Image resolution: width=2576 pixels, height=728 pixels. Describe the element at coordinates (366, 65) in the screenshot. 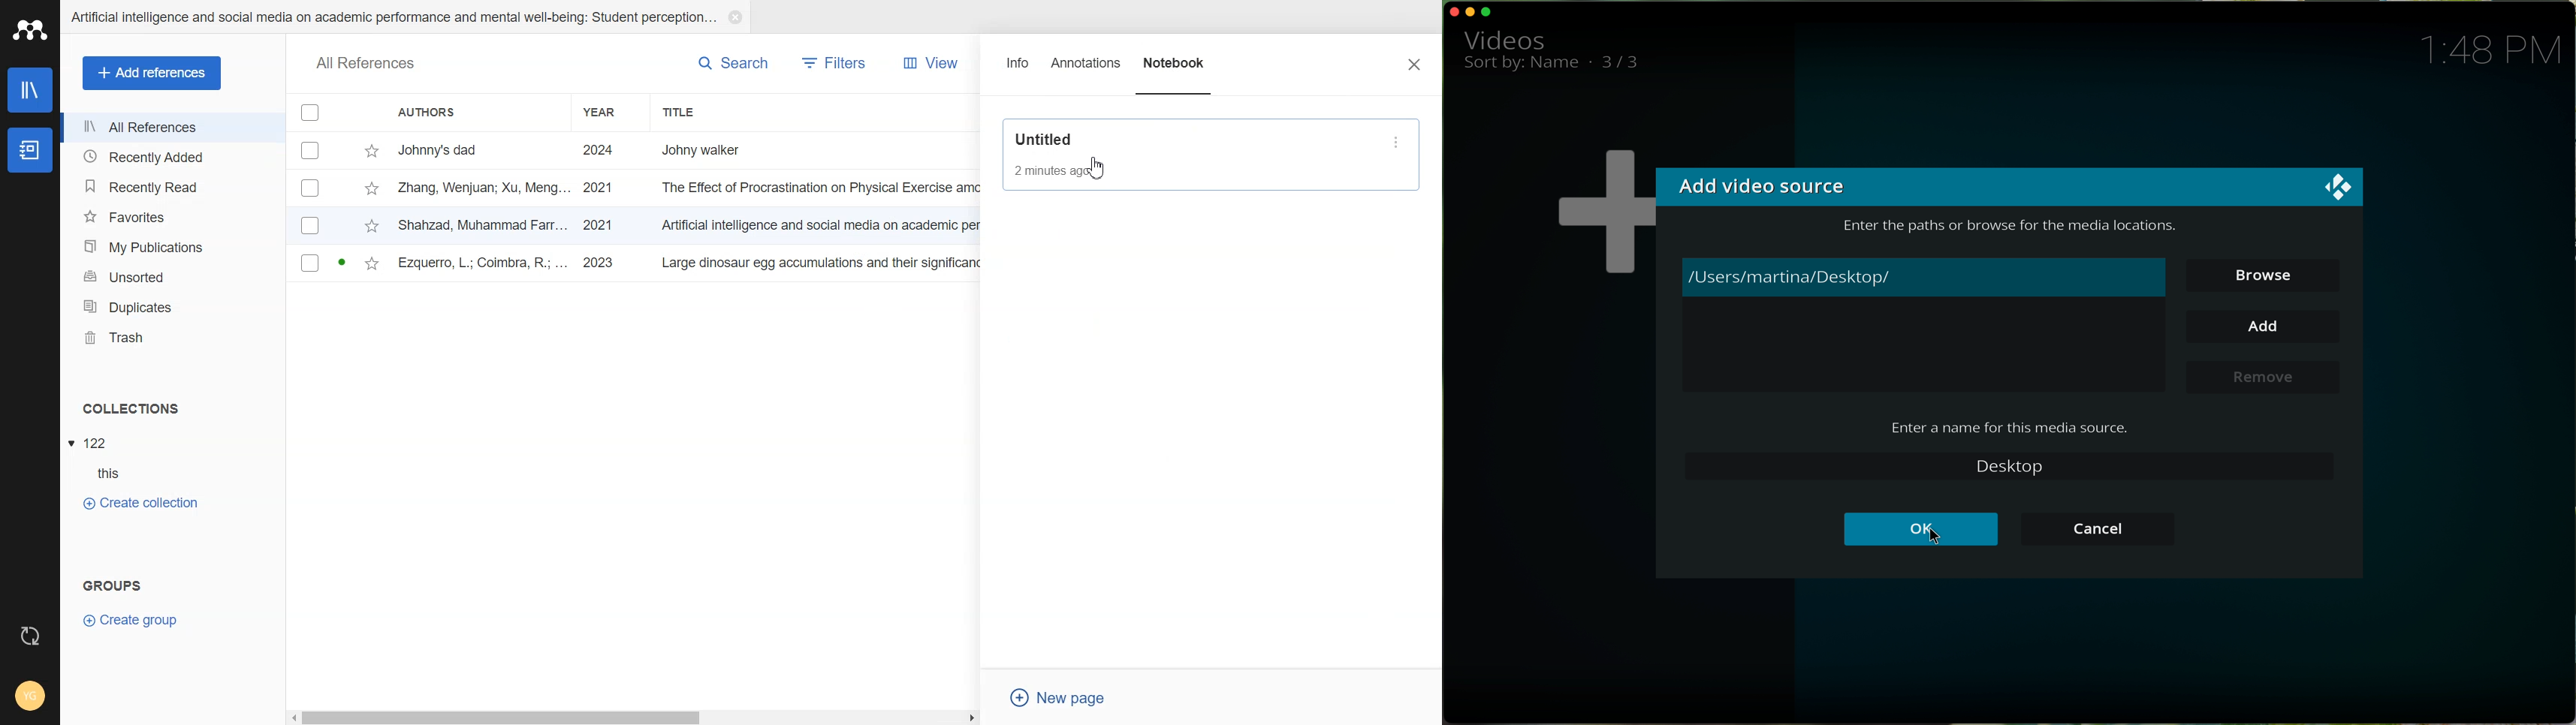

I see `all references` at that location.